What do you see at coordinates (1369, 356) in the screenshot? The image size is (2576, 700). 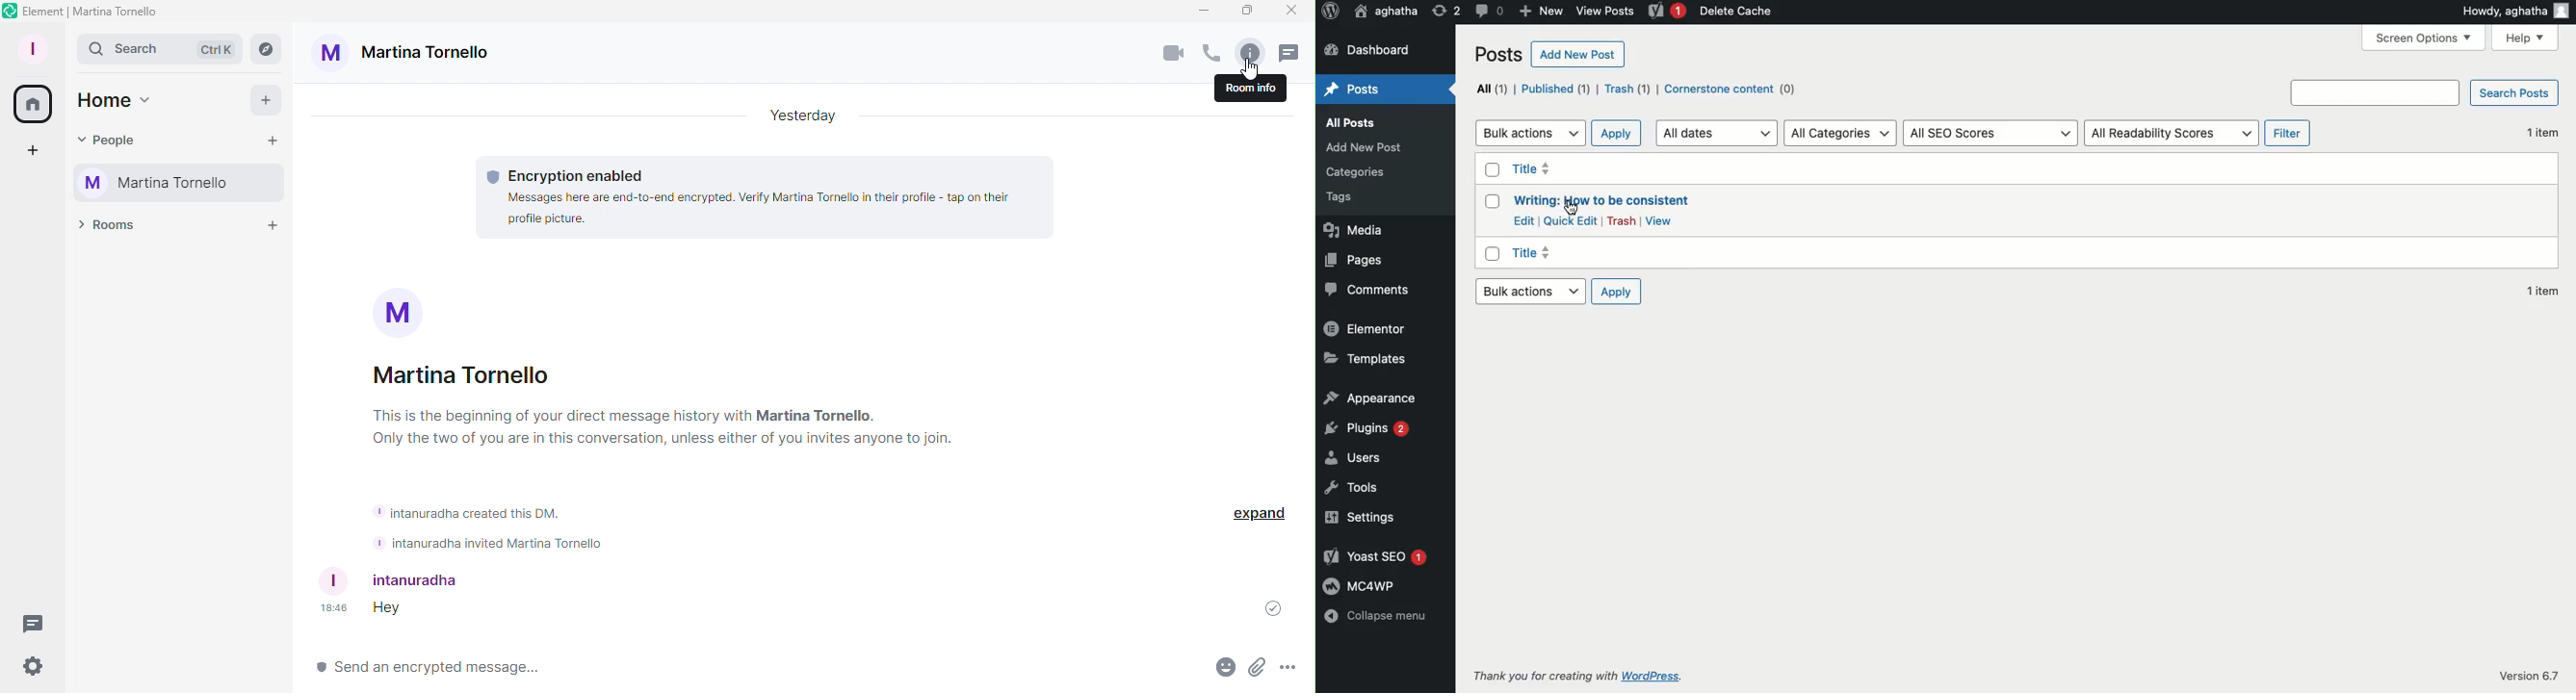 I see `Templates` at bounding box center [1369, 356].